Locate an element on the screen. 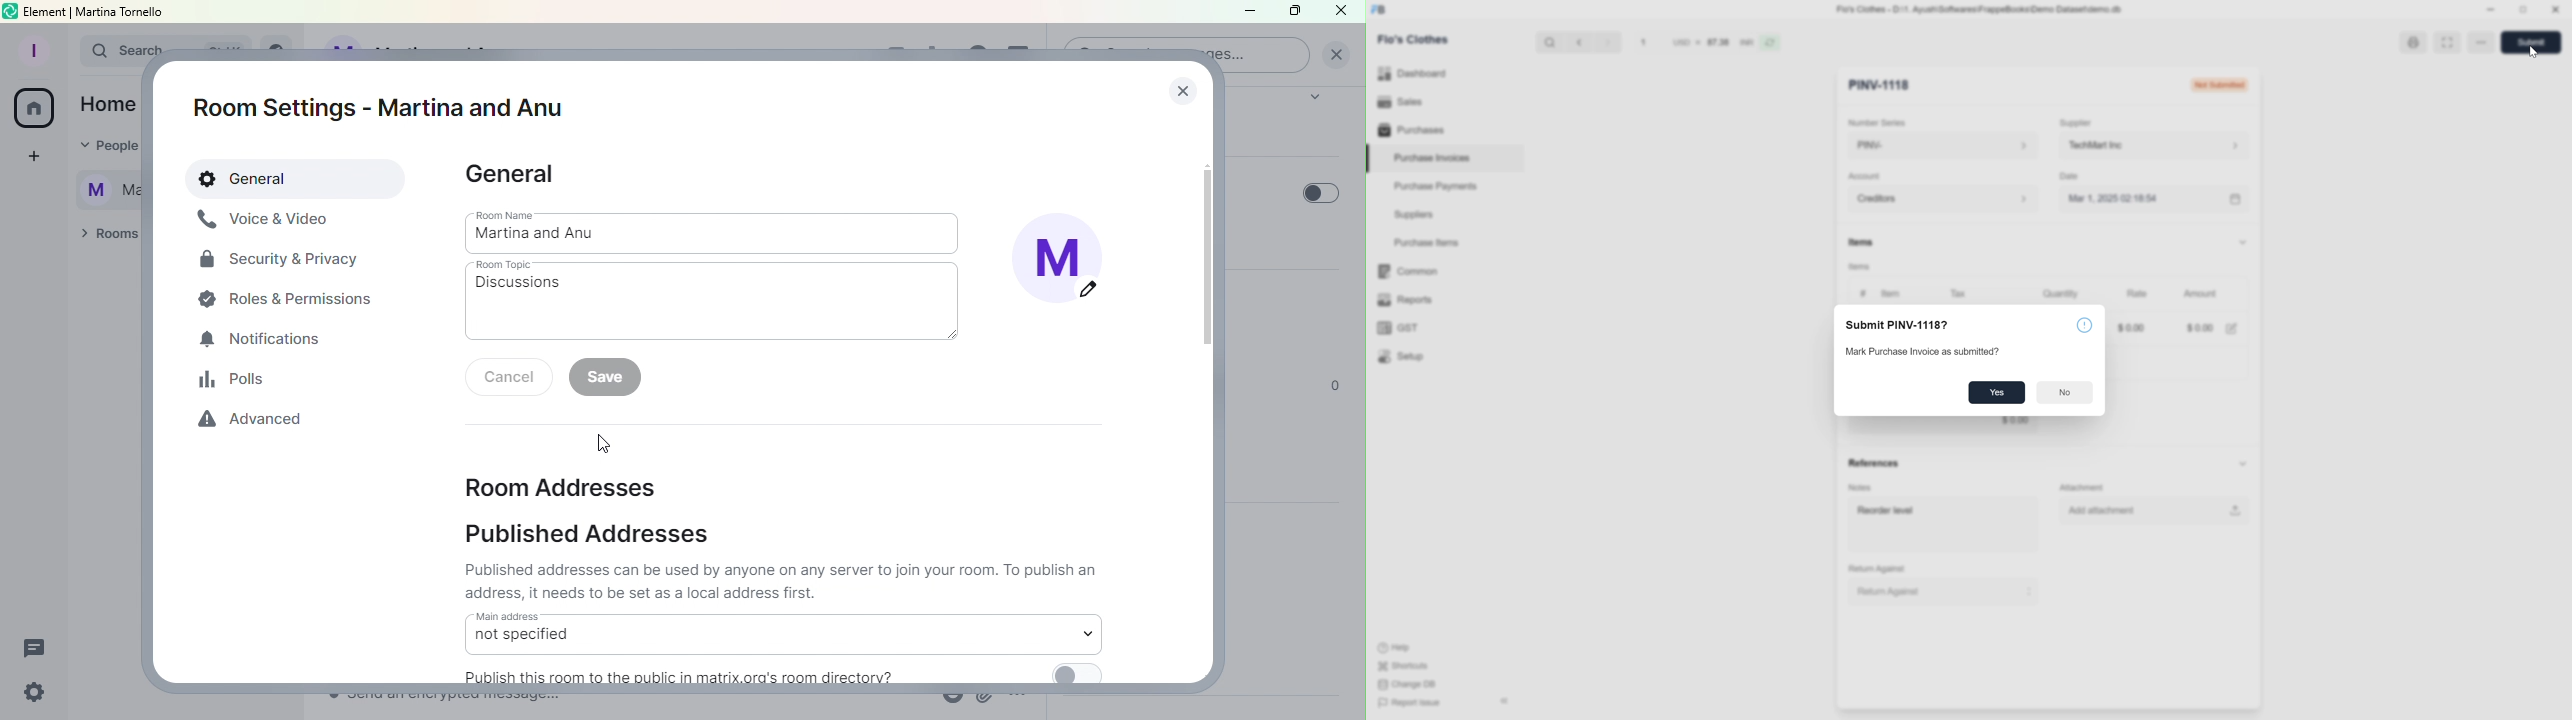 The width and height of the screenshot is (2576, 728). Display image is located at coordinates (1067, 264).